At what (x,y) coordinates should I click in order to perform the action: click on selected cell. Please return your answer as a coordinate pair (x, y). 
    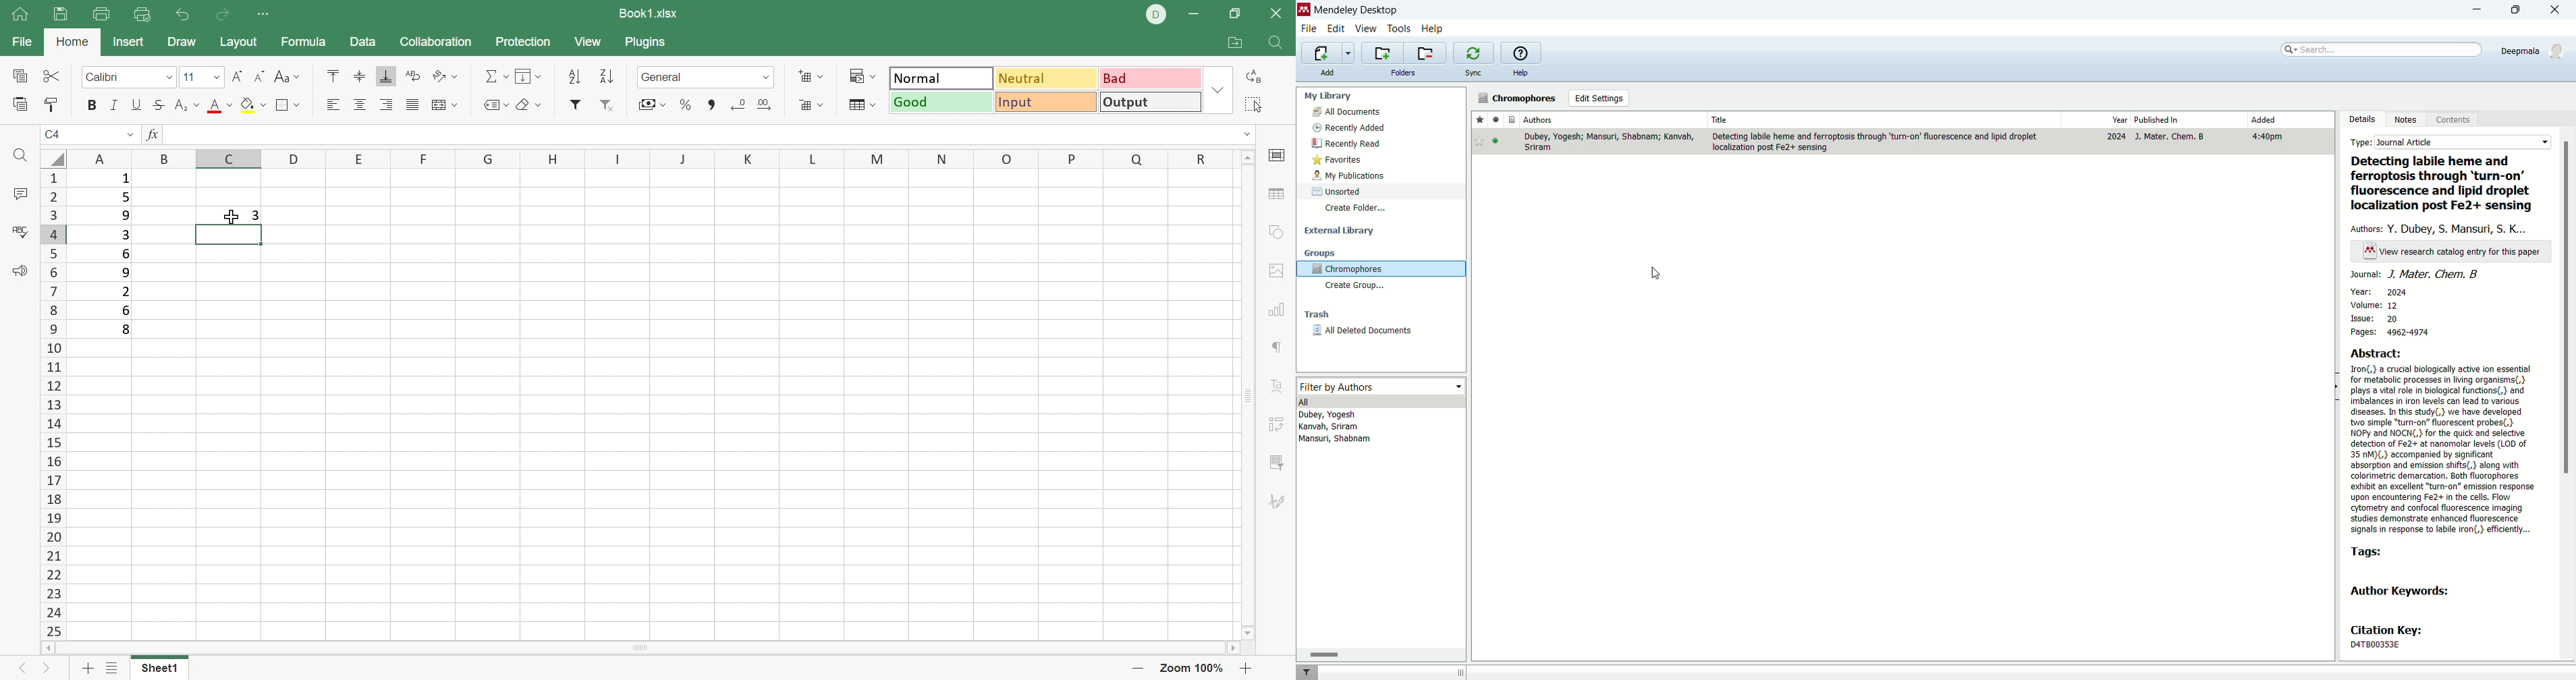
    Looking at the image, I should click on (227, 235).